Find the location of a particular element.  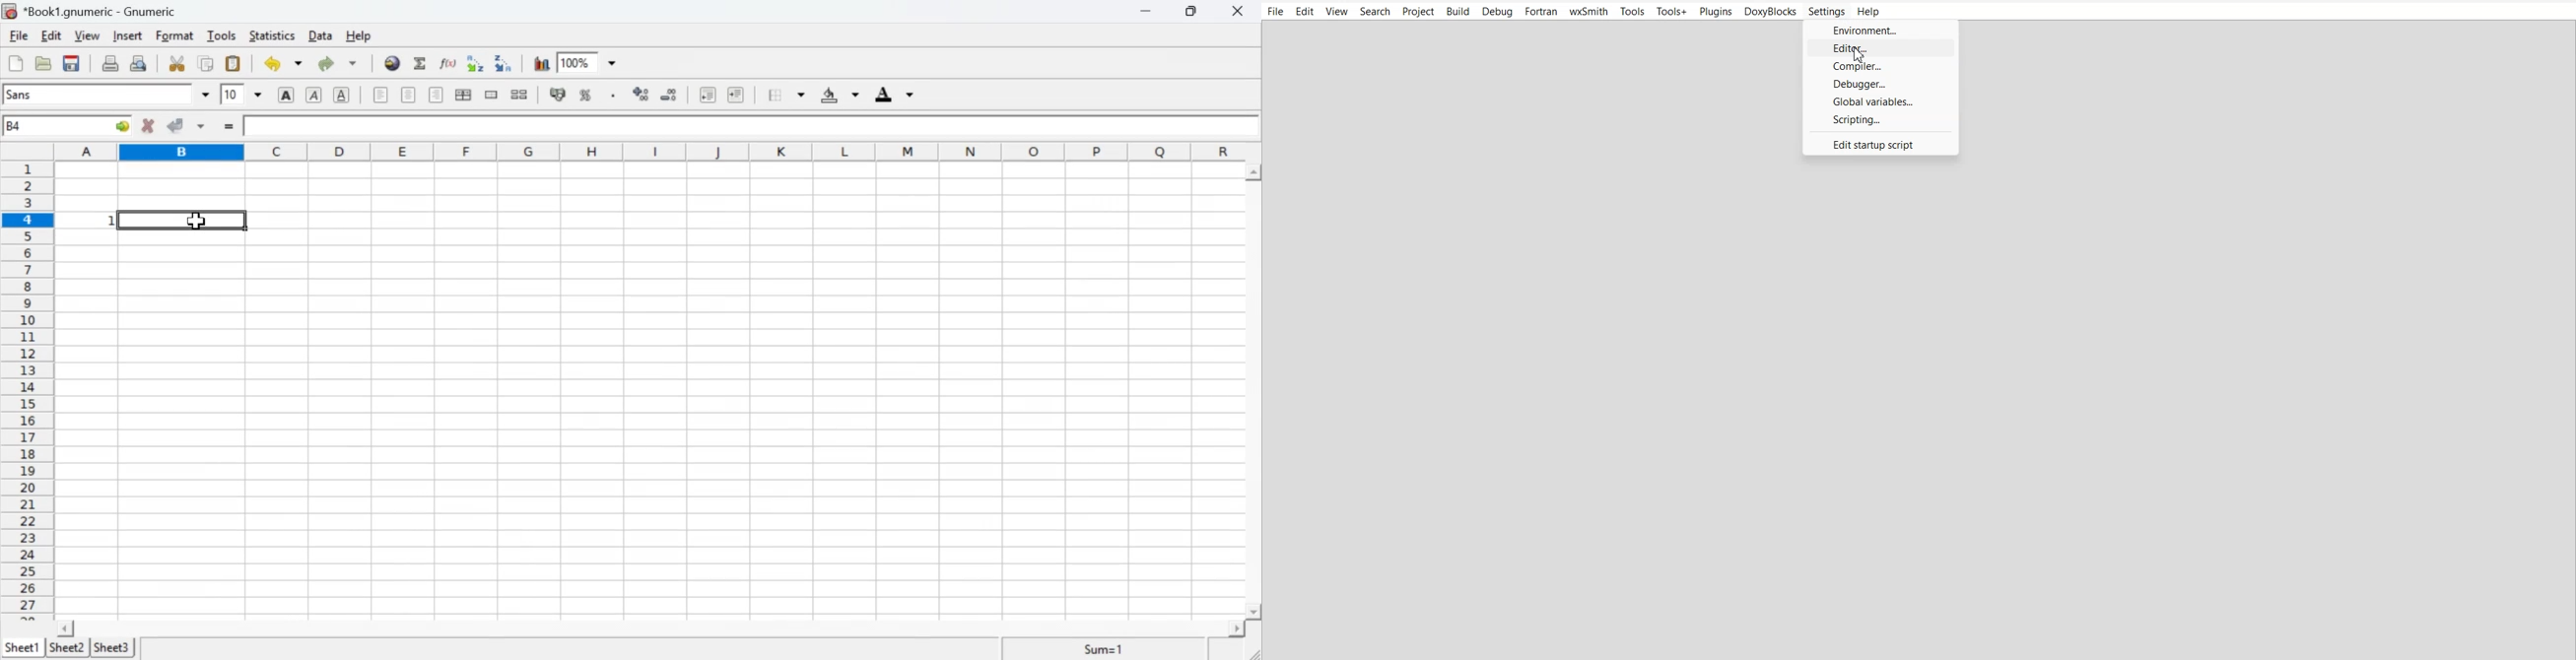

Align right  is located at coordinates (436, 96).